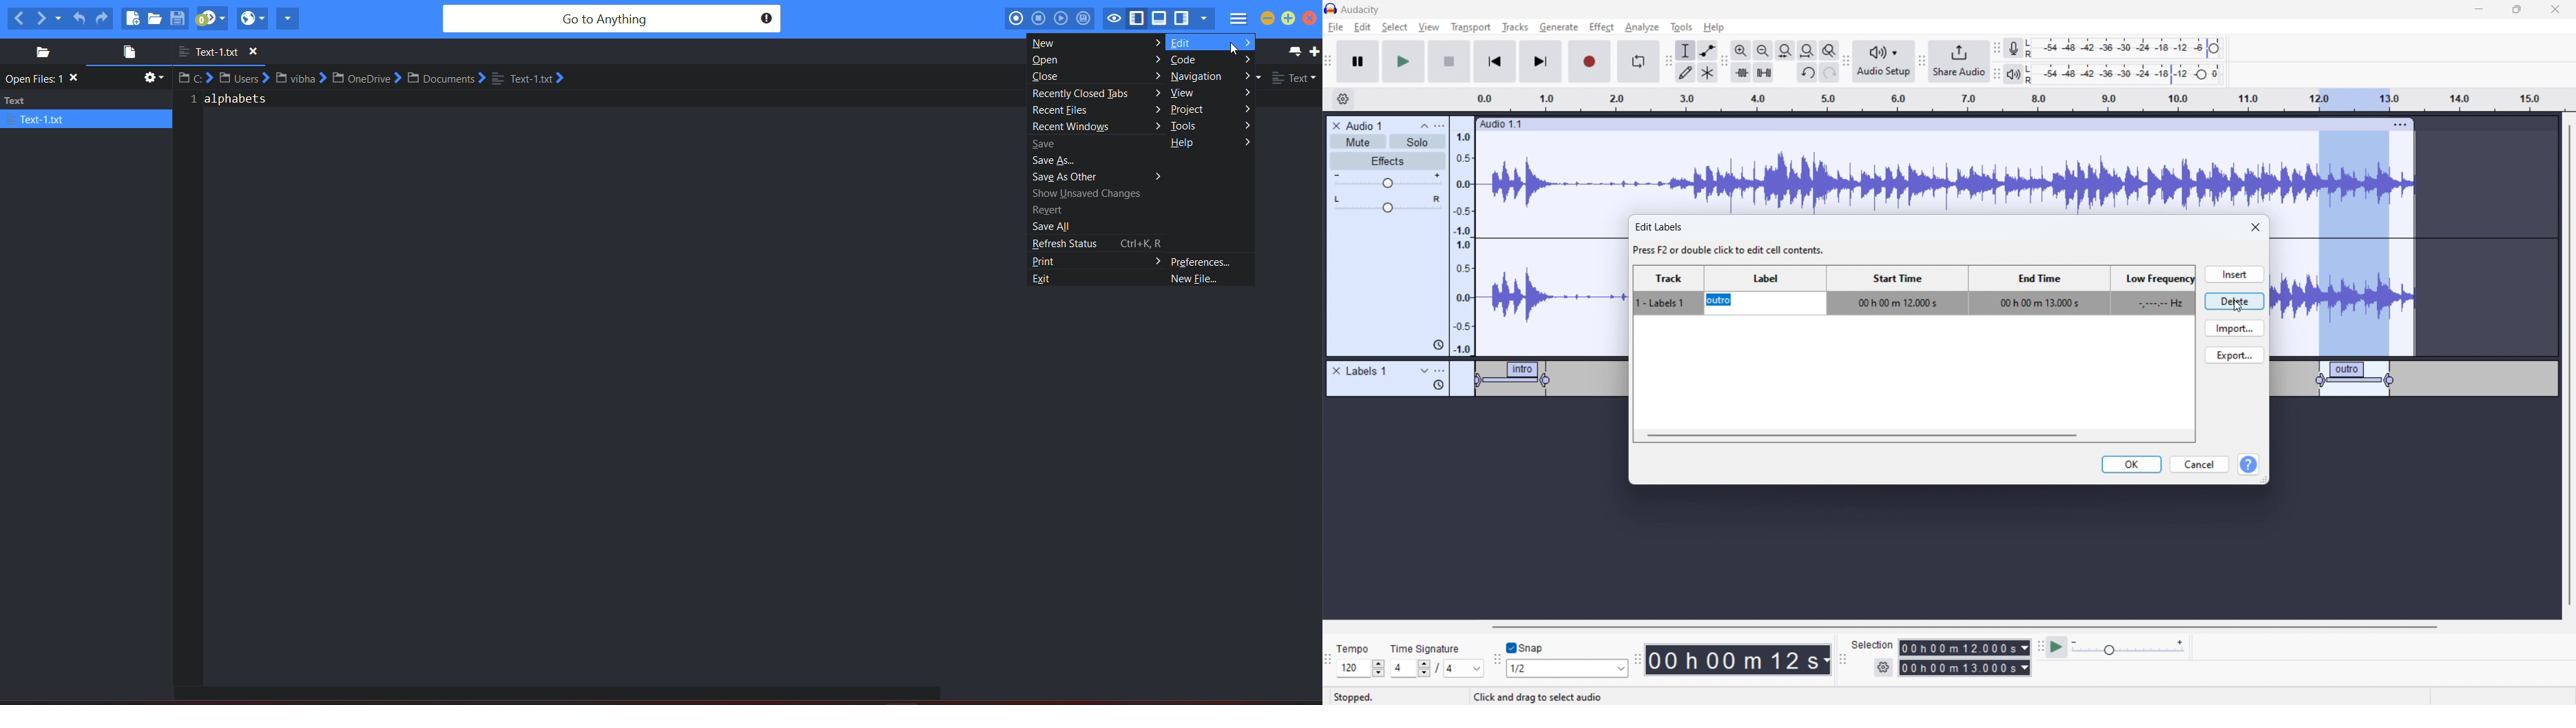 This screenshot has height=728, width=2576. I want to click on transport toolbar, so click(1329, 63).